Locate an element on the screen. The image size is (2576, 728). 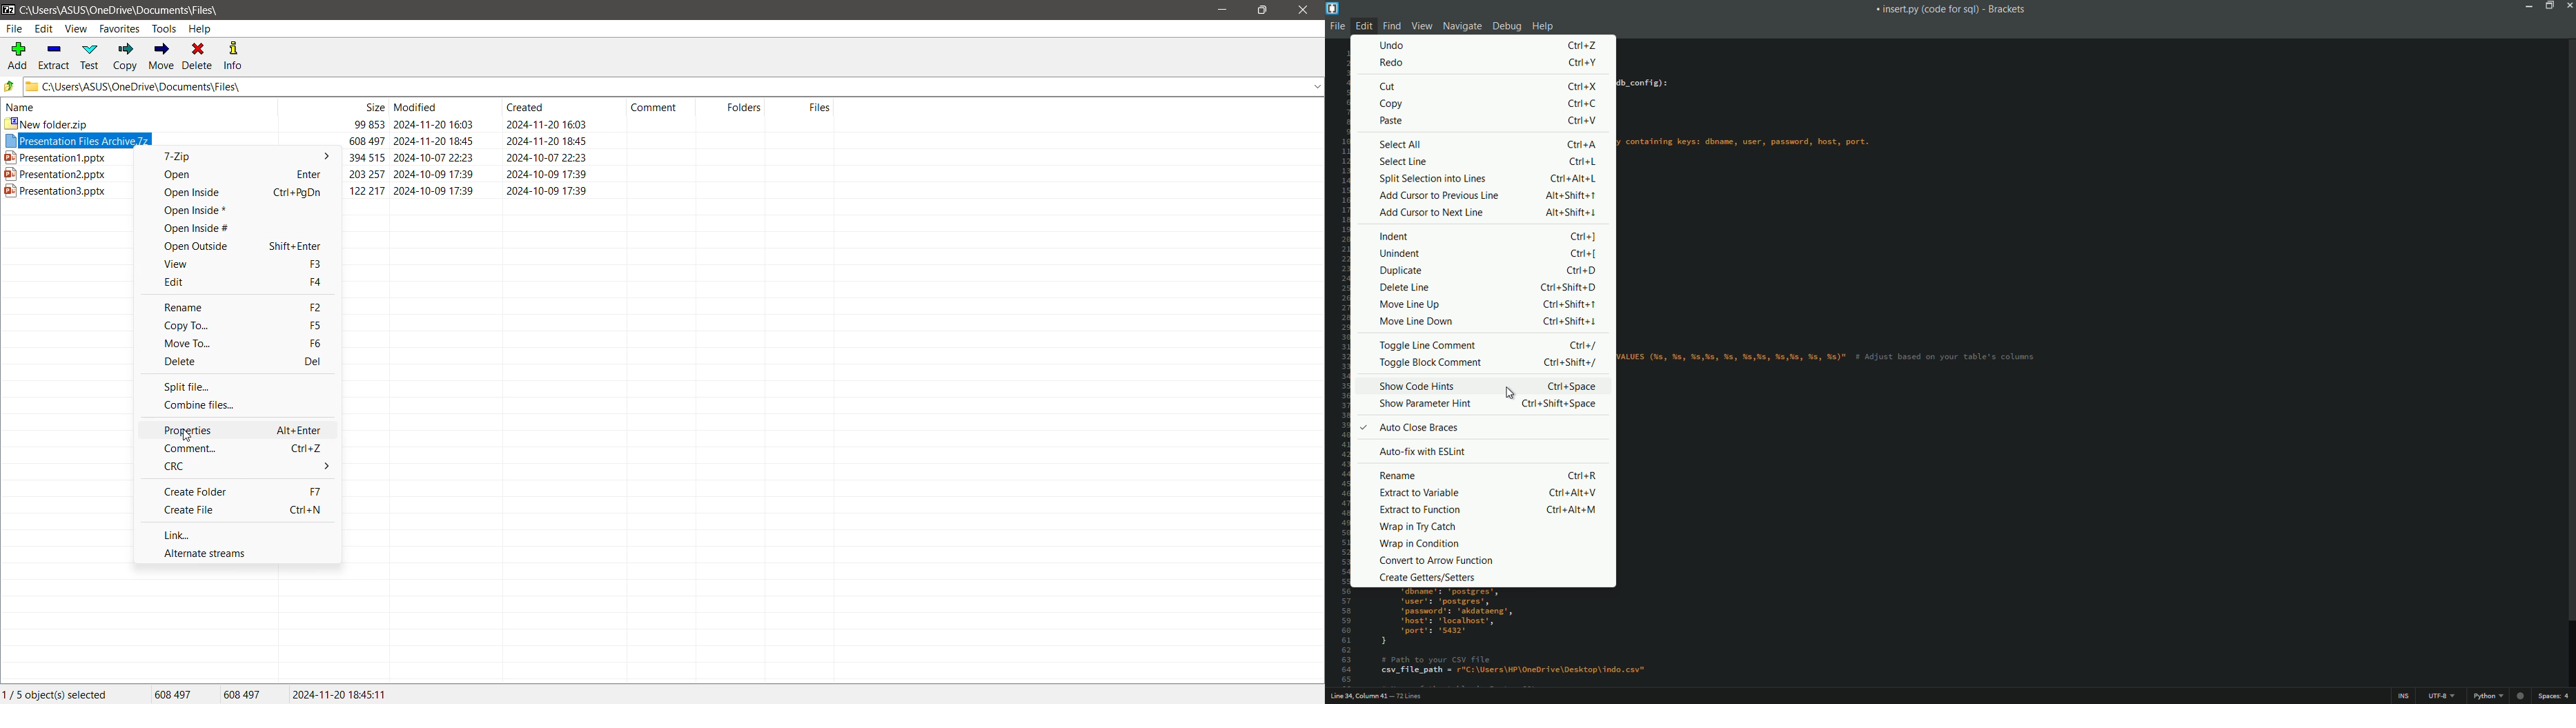
toggle block comment is located at coordinates (1430, 364).